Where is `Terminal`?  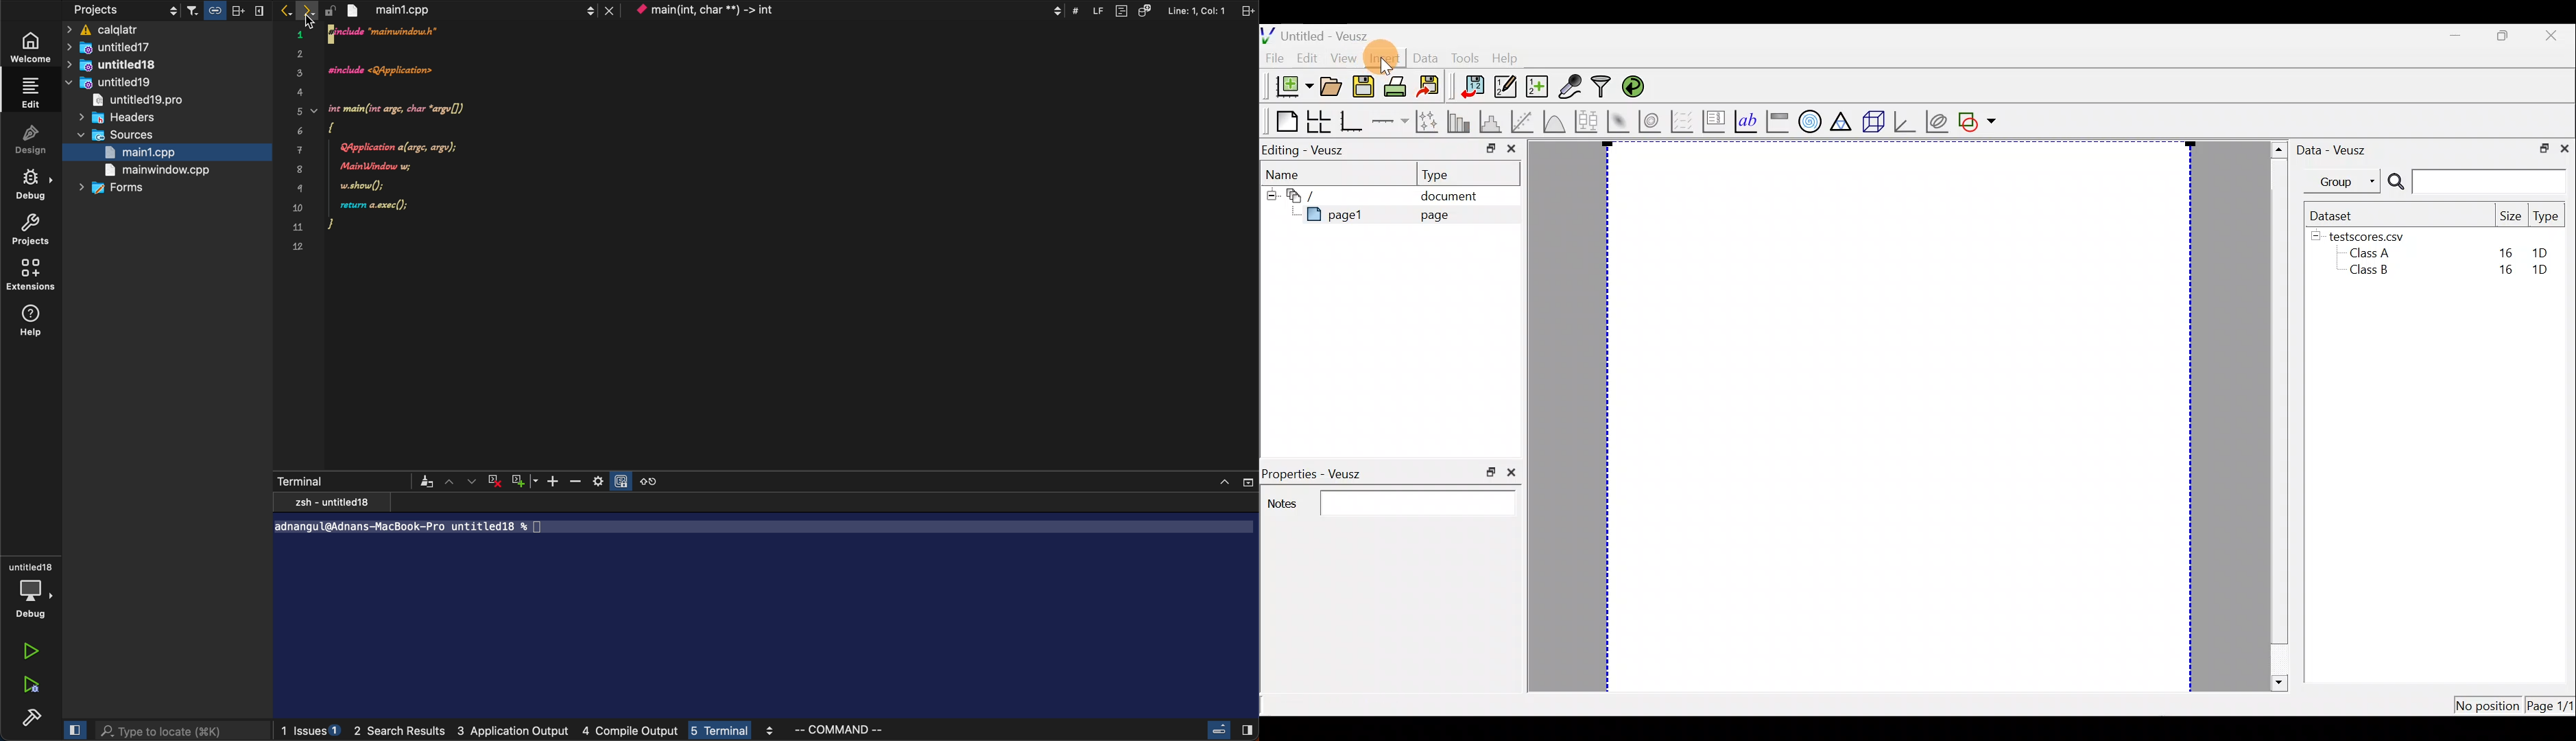
Terminal is located at coordinates (310, 480).